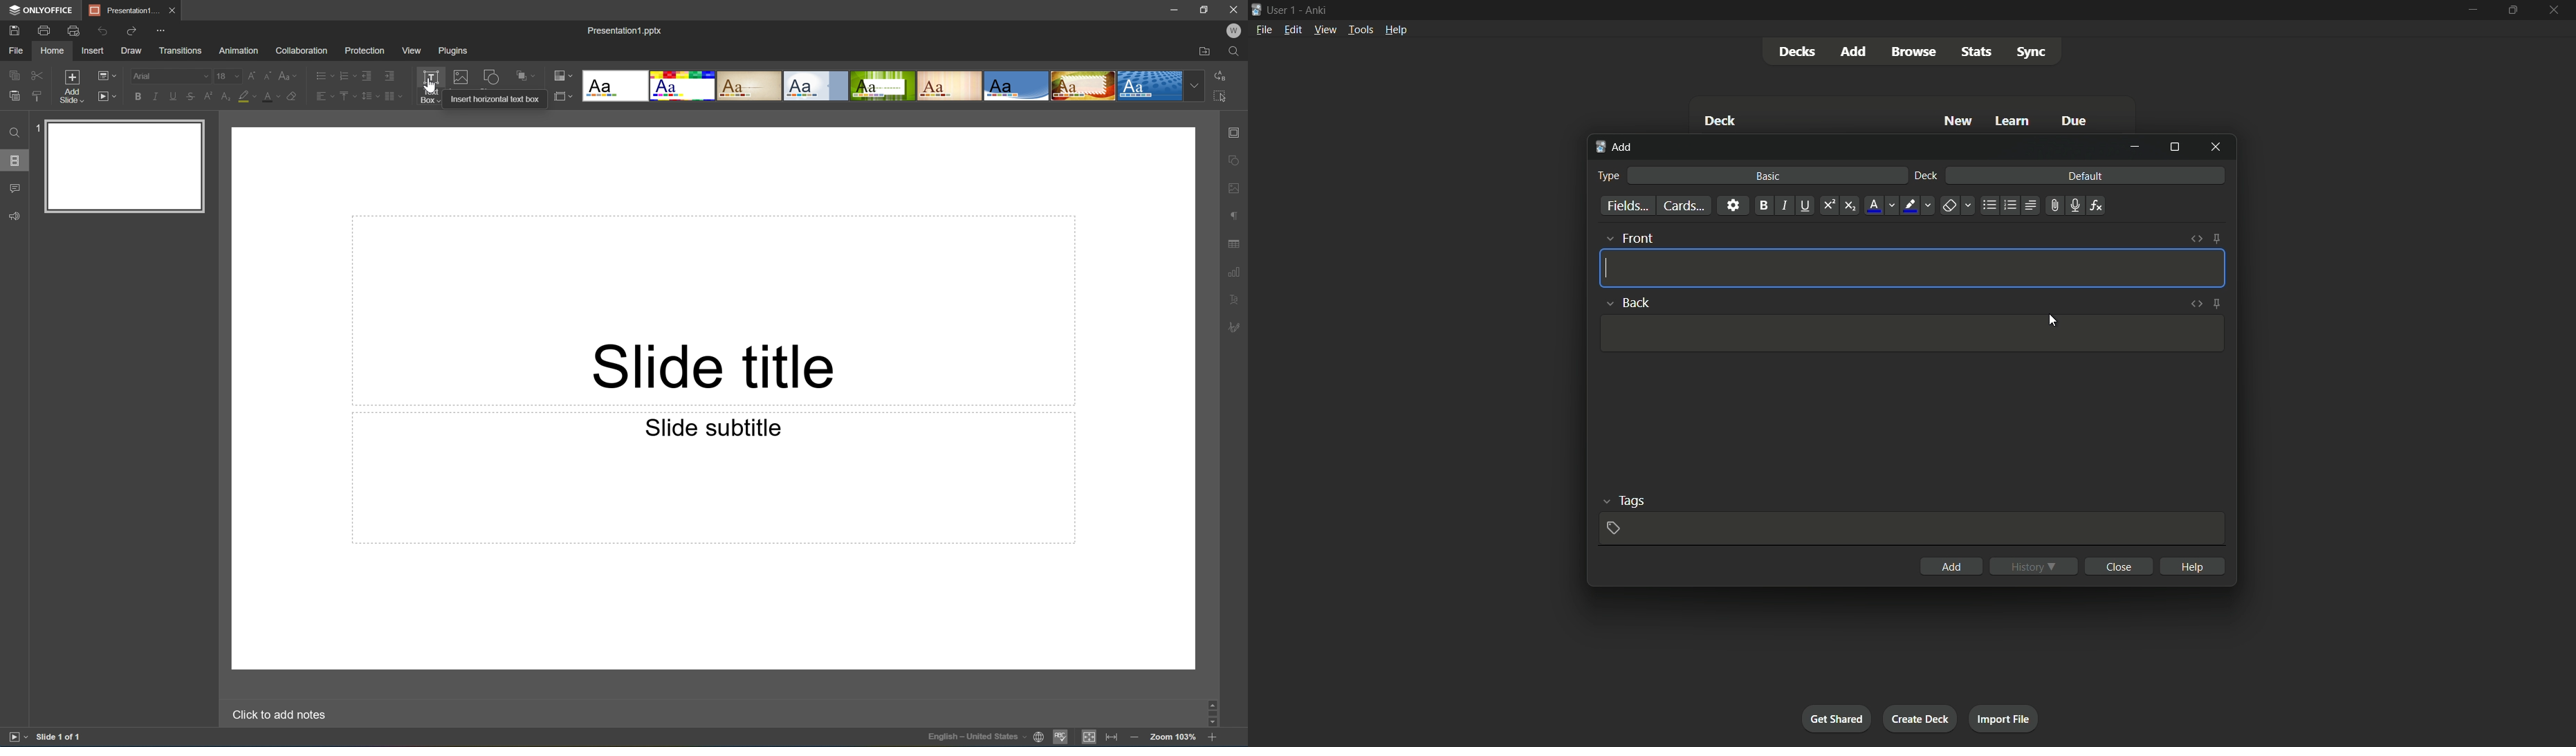  What do you see at coordinates (247, 97) in the screenshot?
I see `Highlight` at bounding box center [247, 97].